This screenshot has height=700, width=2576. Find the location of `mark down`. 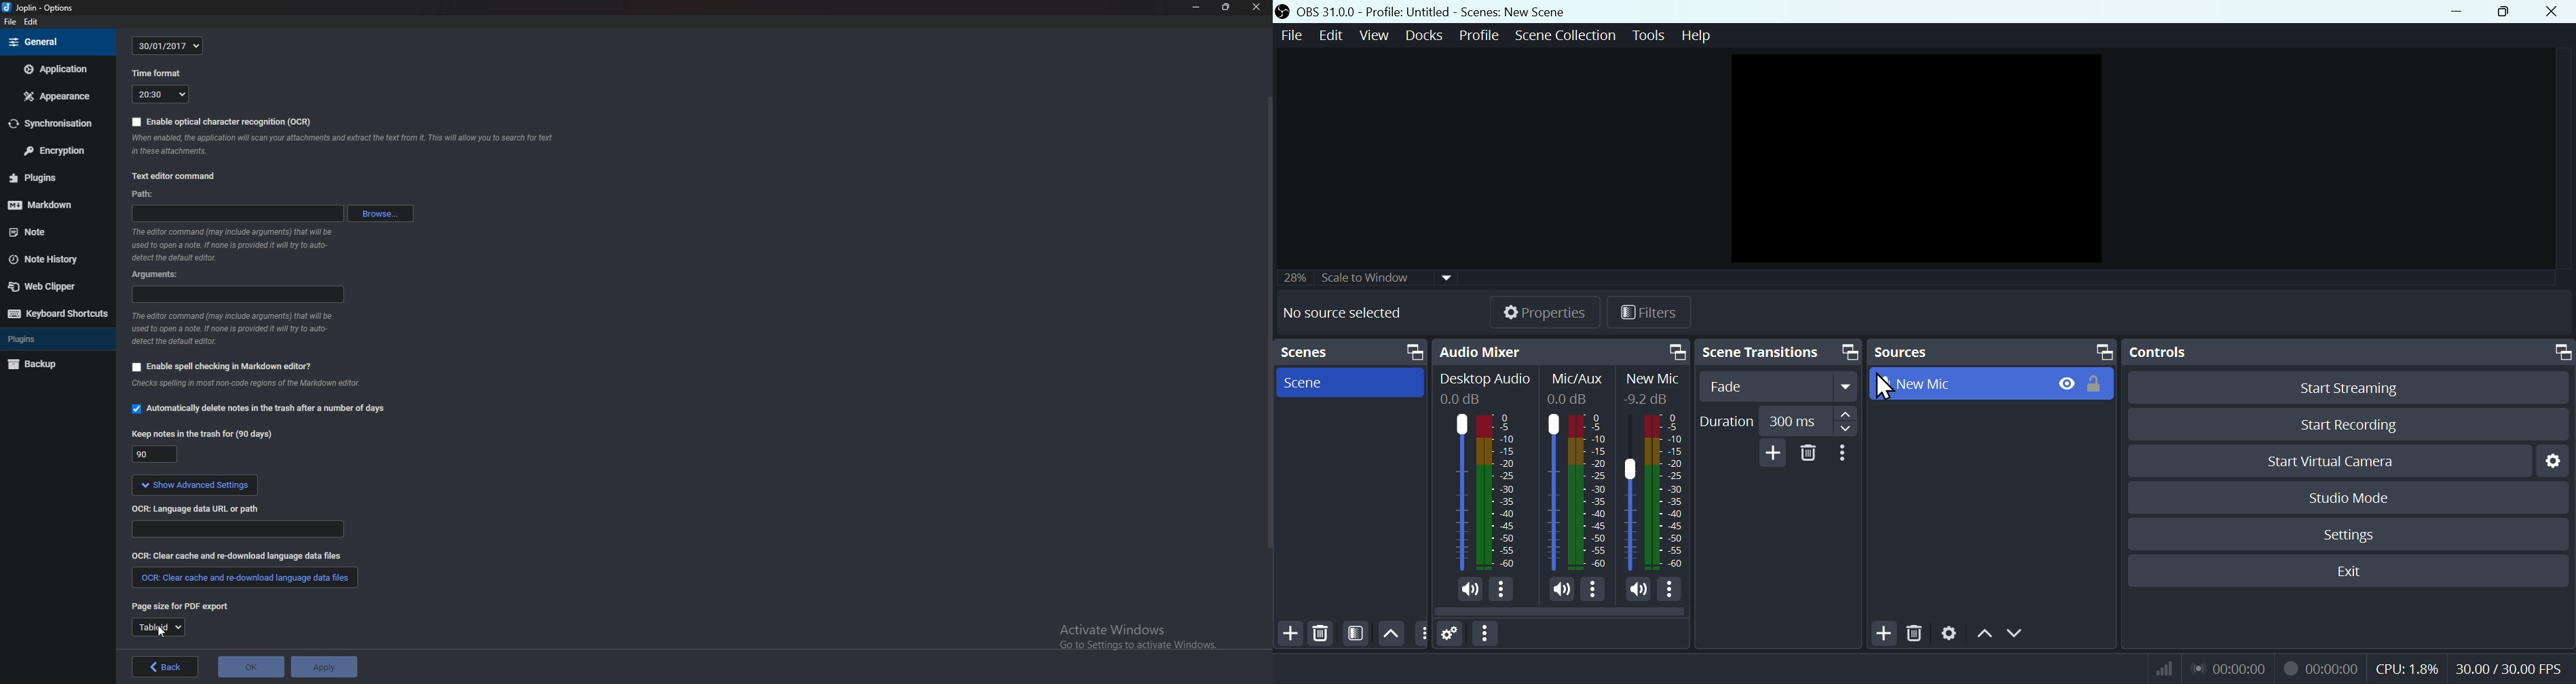

mark down is located at coordinates (44, 205).